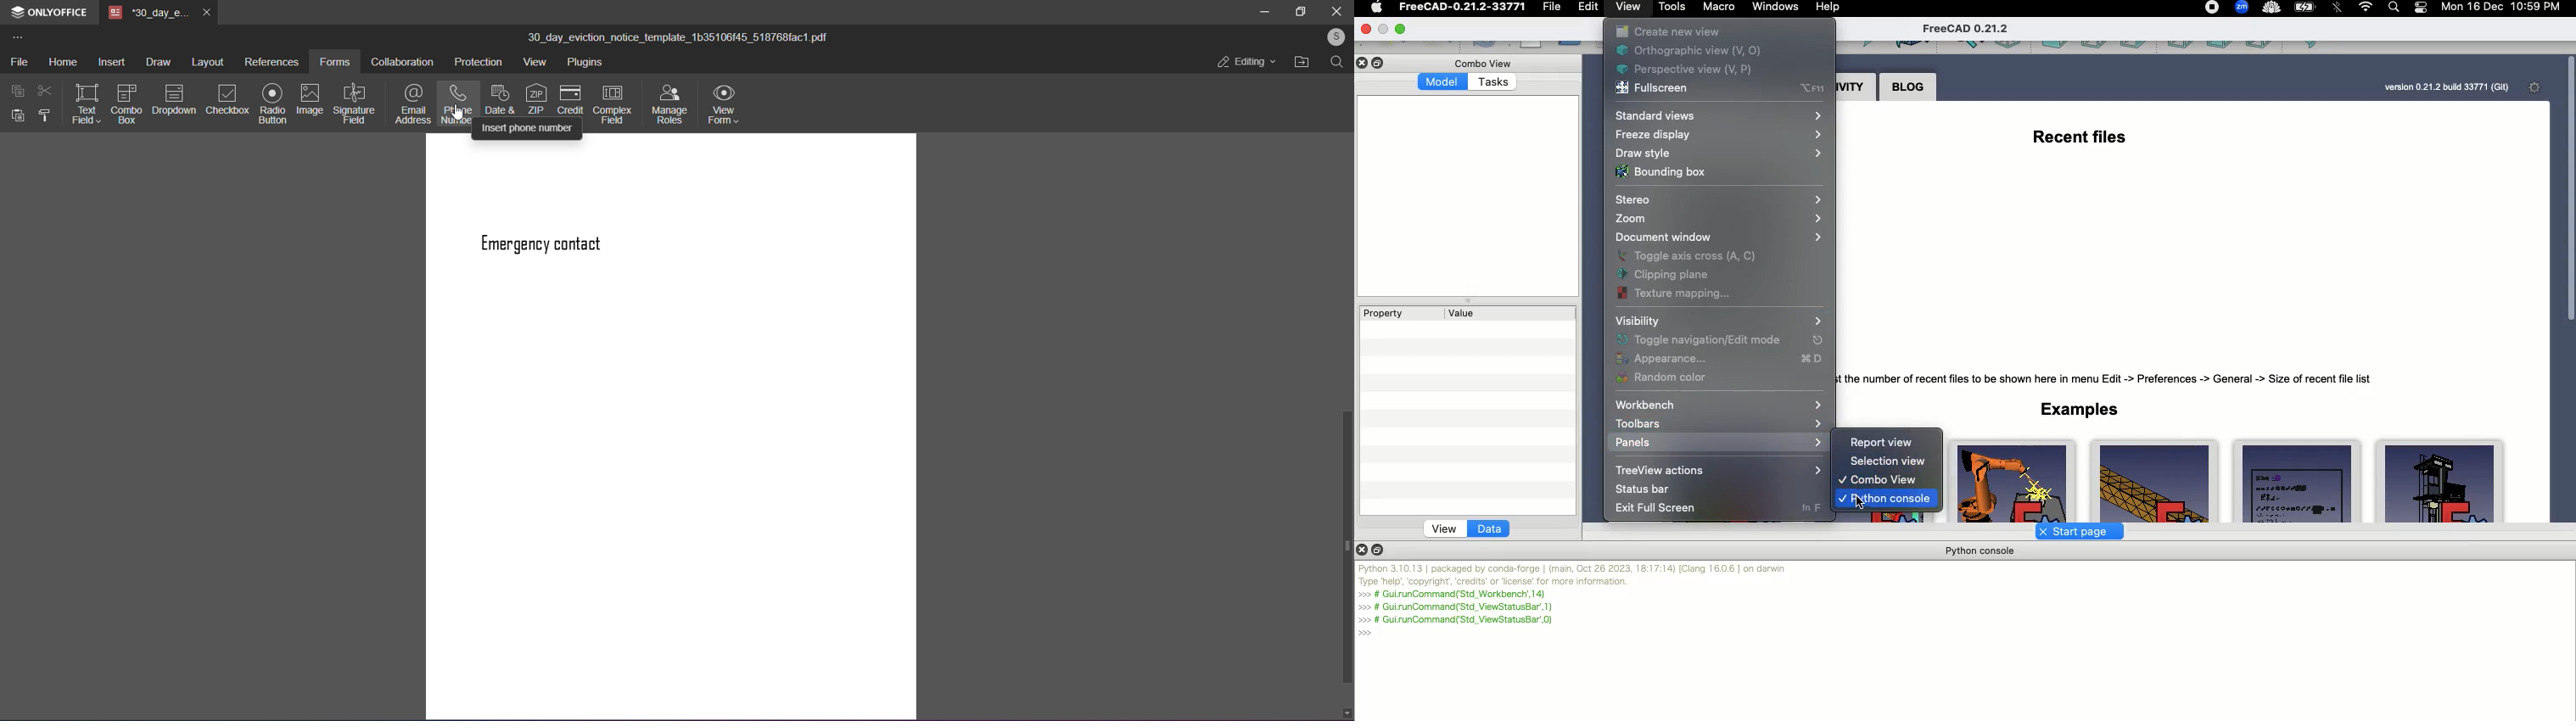 This screenshot has width=2576, height=728. I want to click on Perspective view, so click(1688, 71).